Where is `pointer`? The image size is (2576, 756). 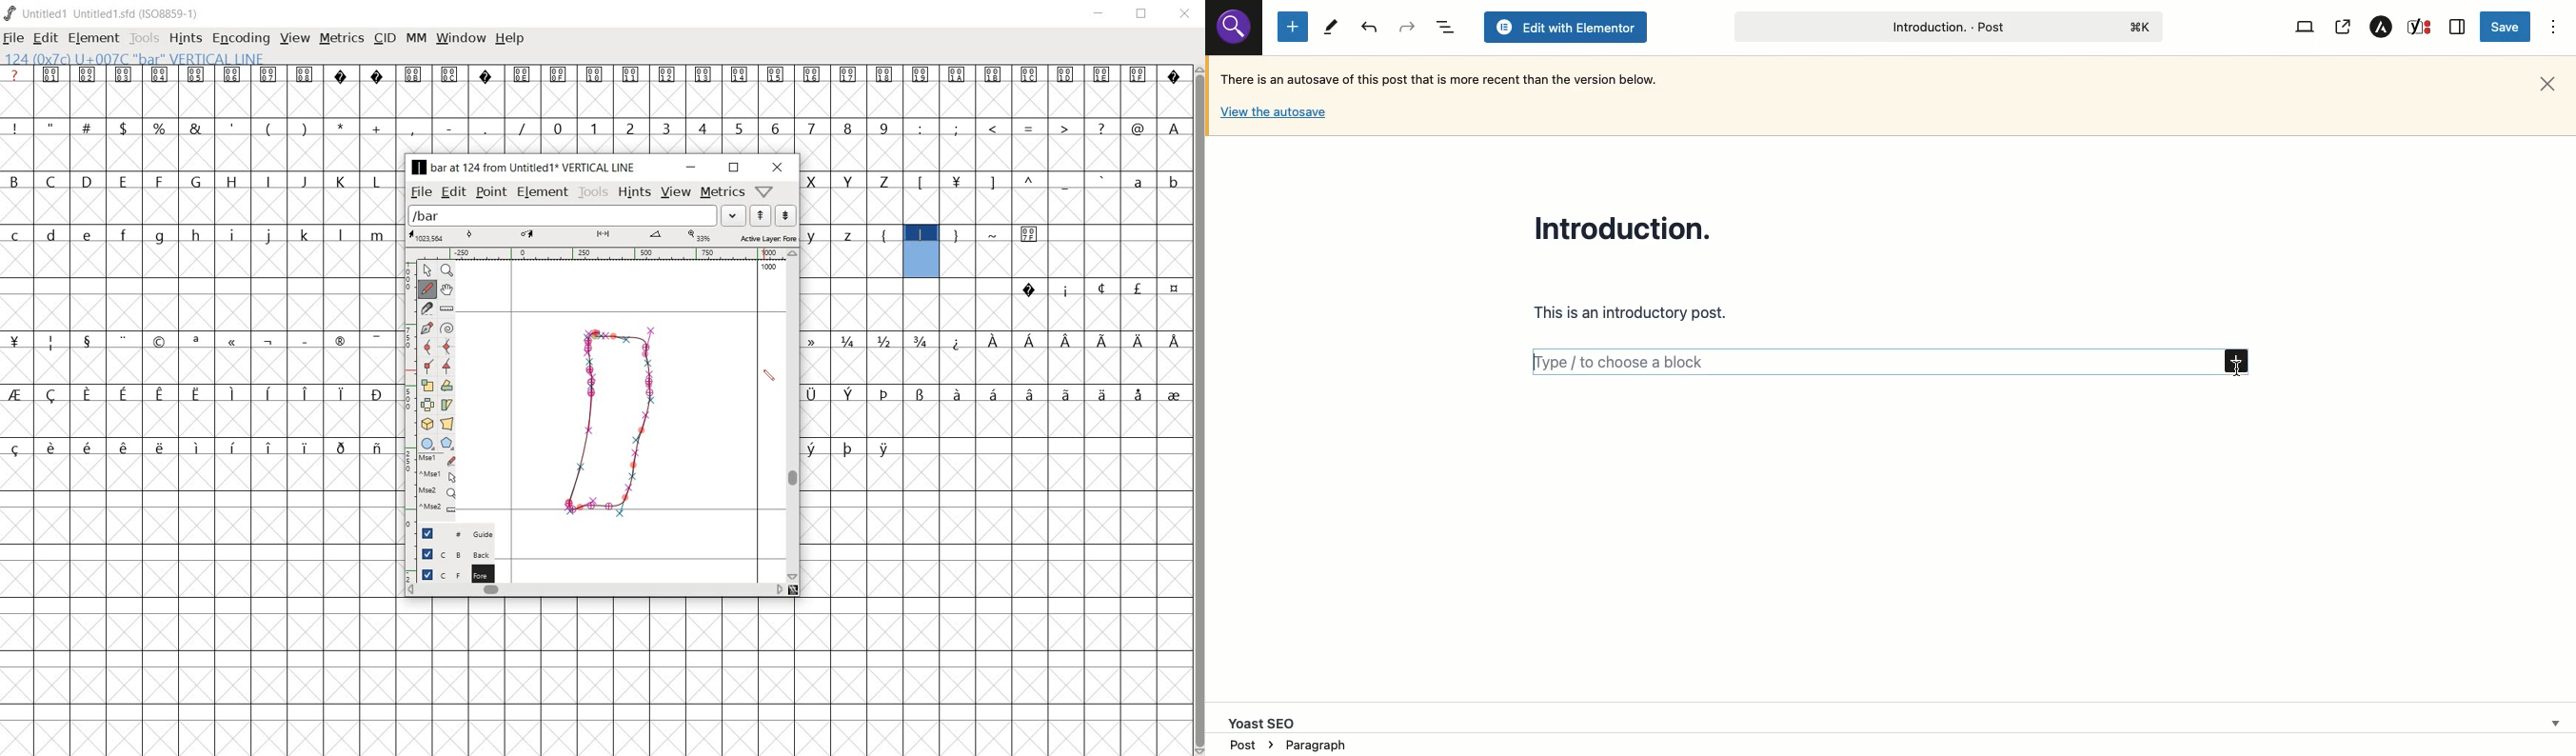
pointer is located at coordinates (425, 271).